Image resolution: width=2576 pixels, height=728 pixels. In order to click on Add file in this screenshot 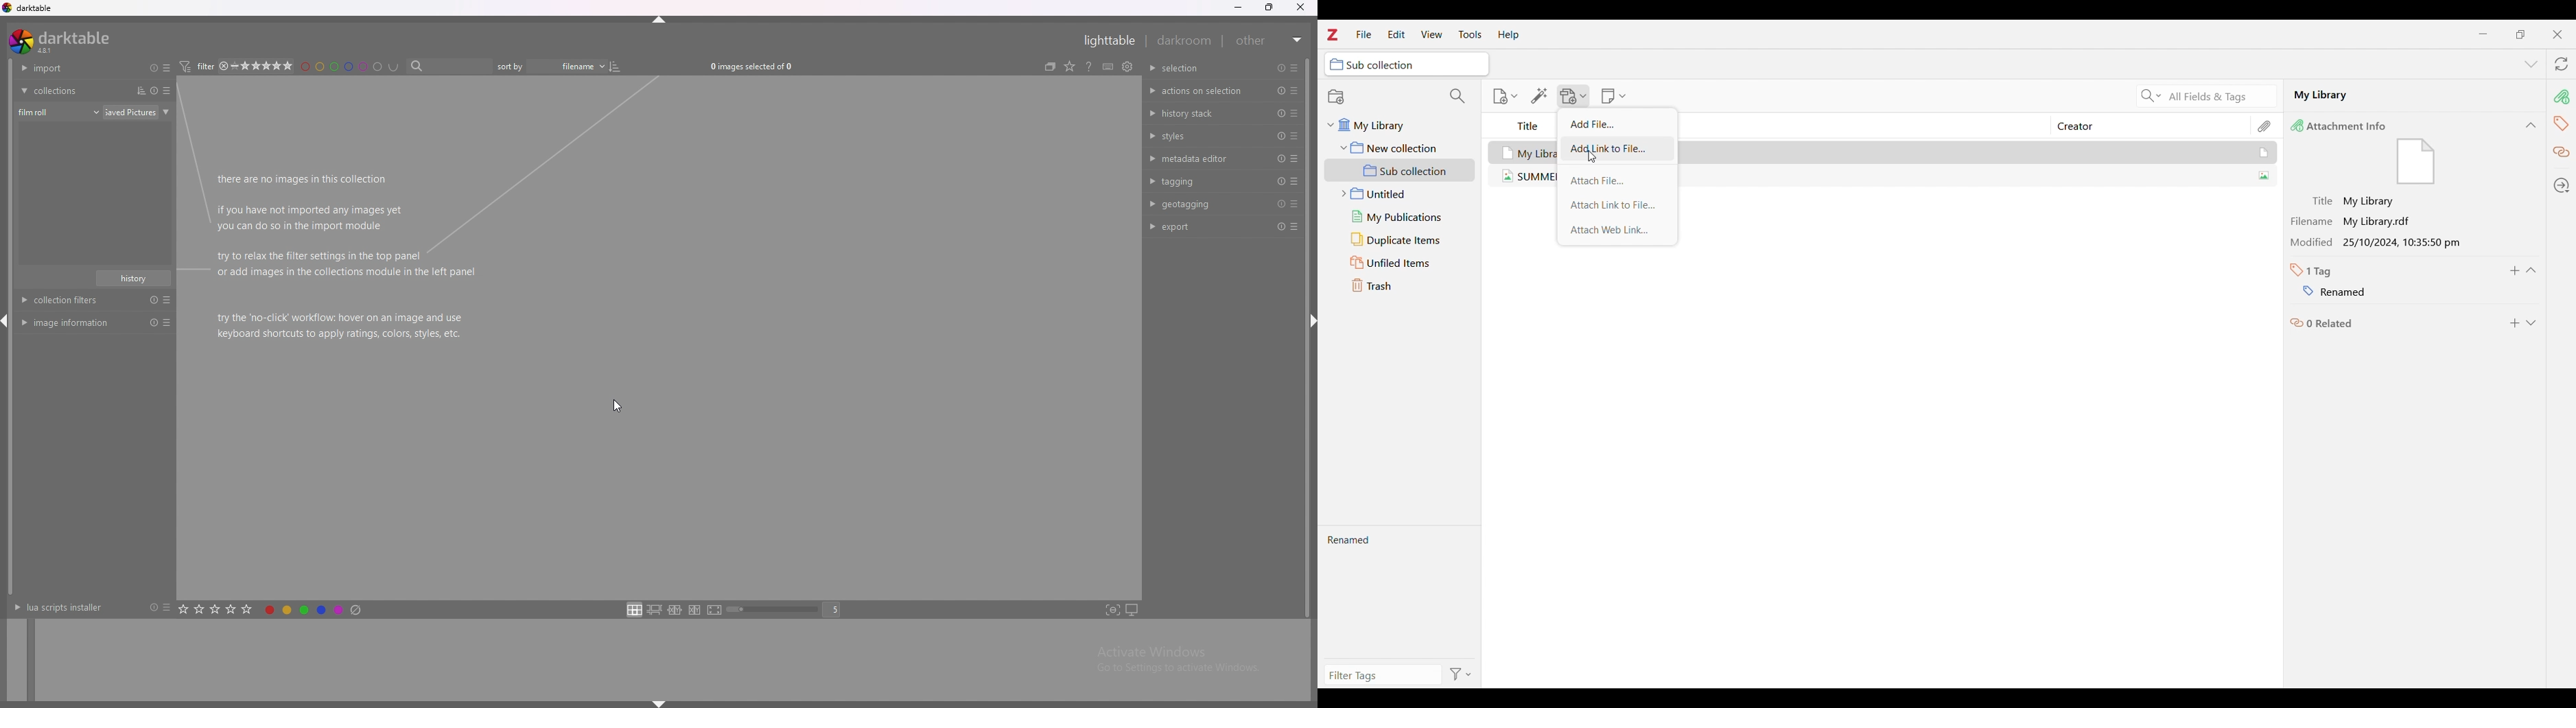, I will do `click(1616, 123)`.